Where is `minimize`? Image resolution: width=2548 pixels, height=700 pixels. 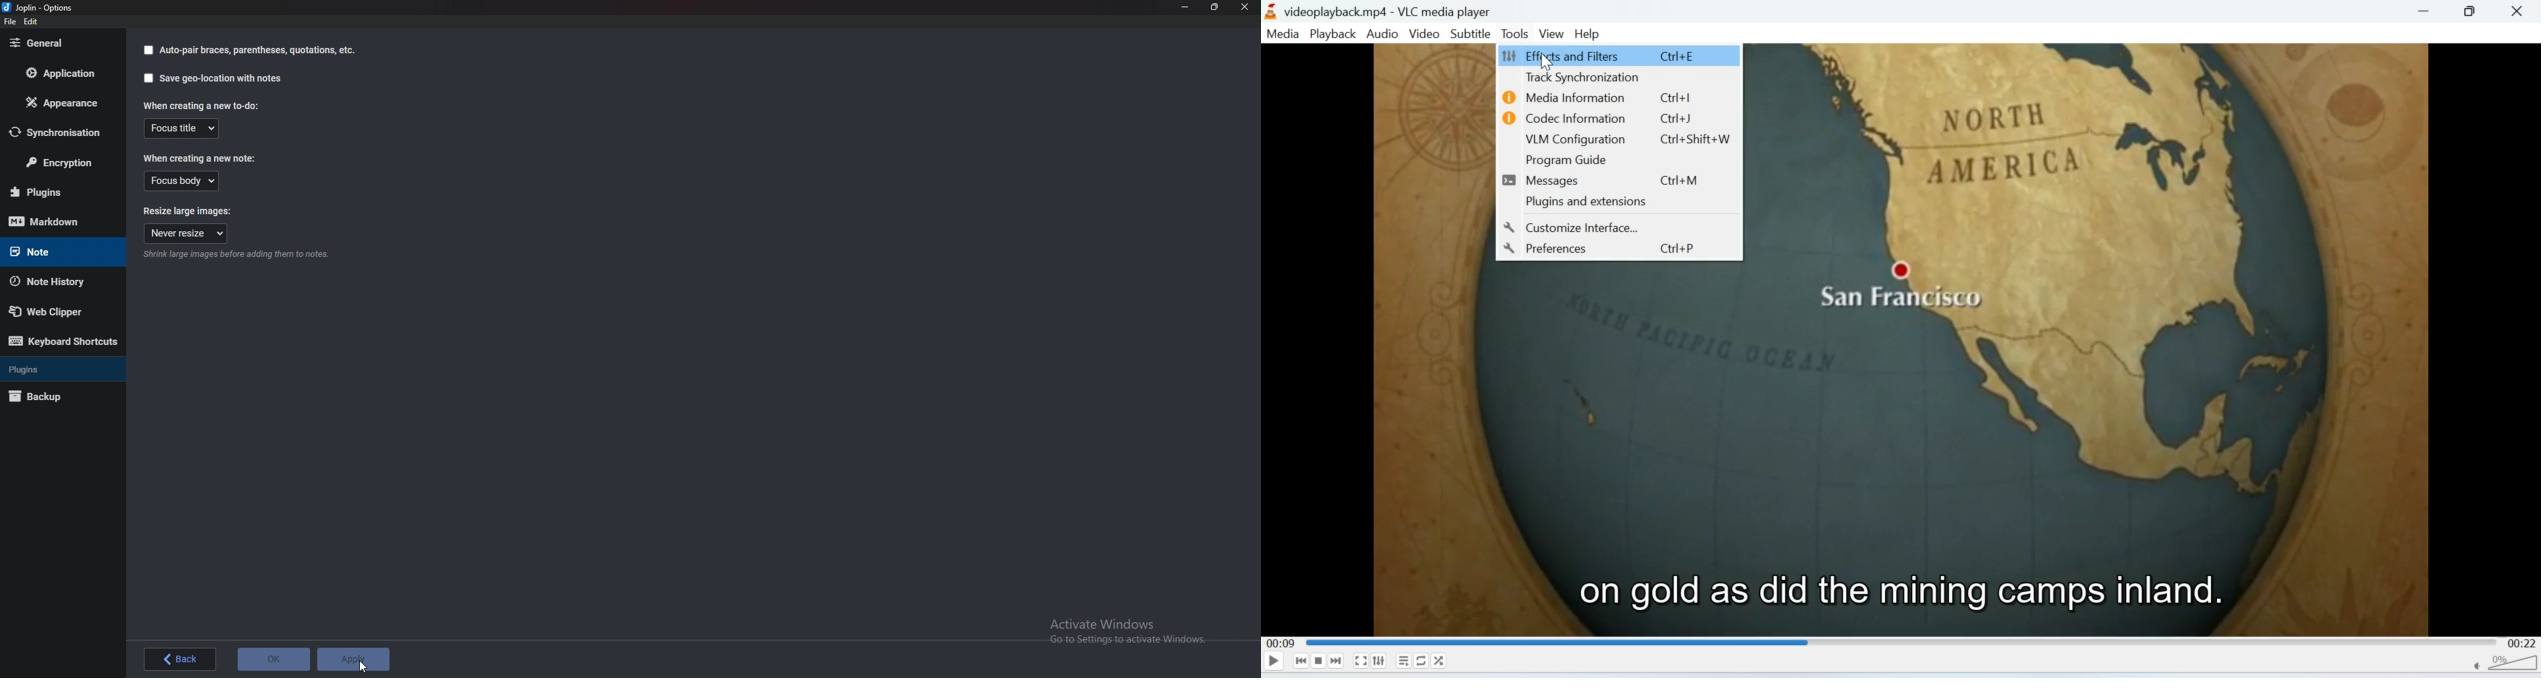 minimize is located at coordinates (1184, 7).